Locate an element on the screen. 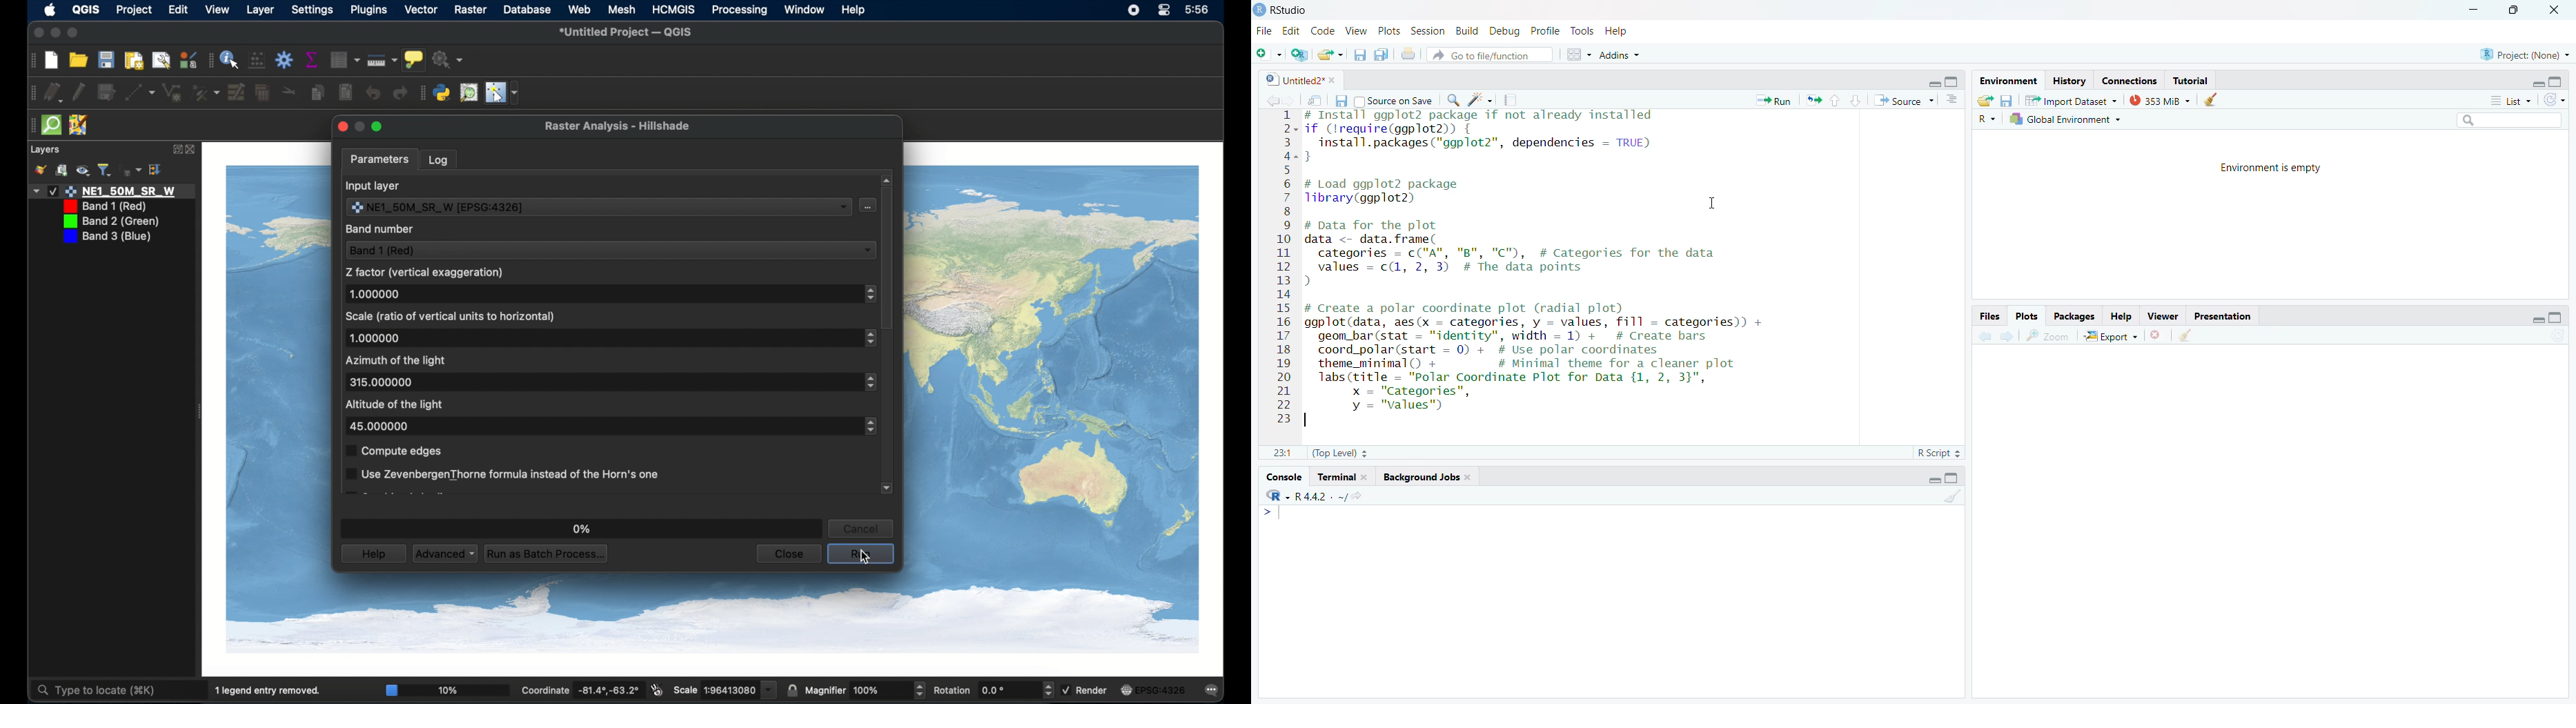 The height and width of the screenshot is (728, 2576). Help is located at coordinates (2121, 317).